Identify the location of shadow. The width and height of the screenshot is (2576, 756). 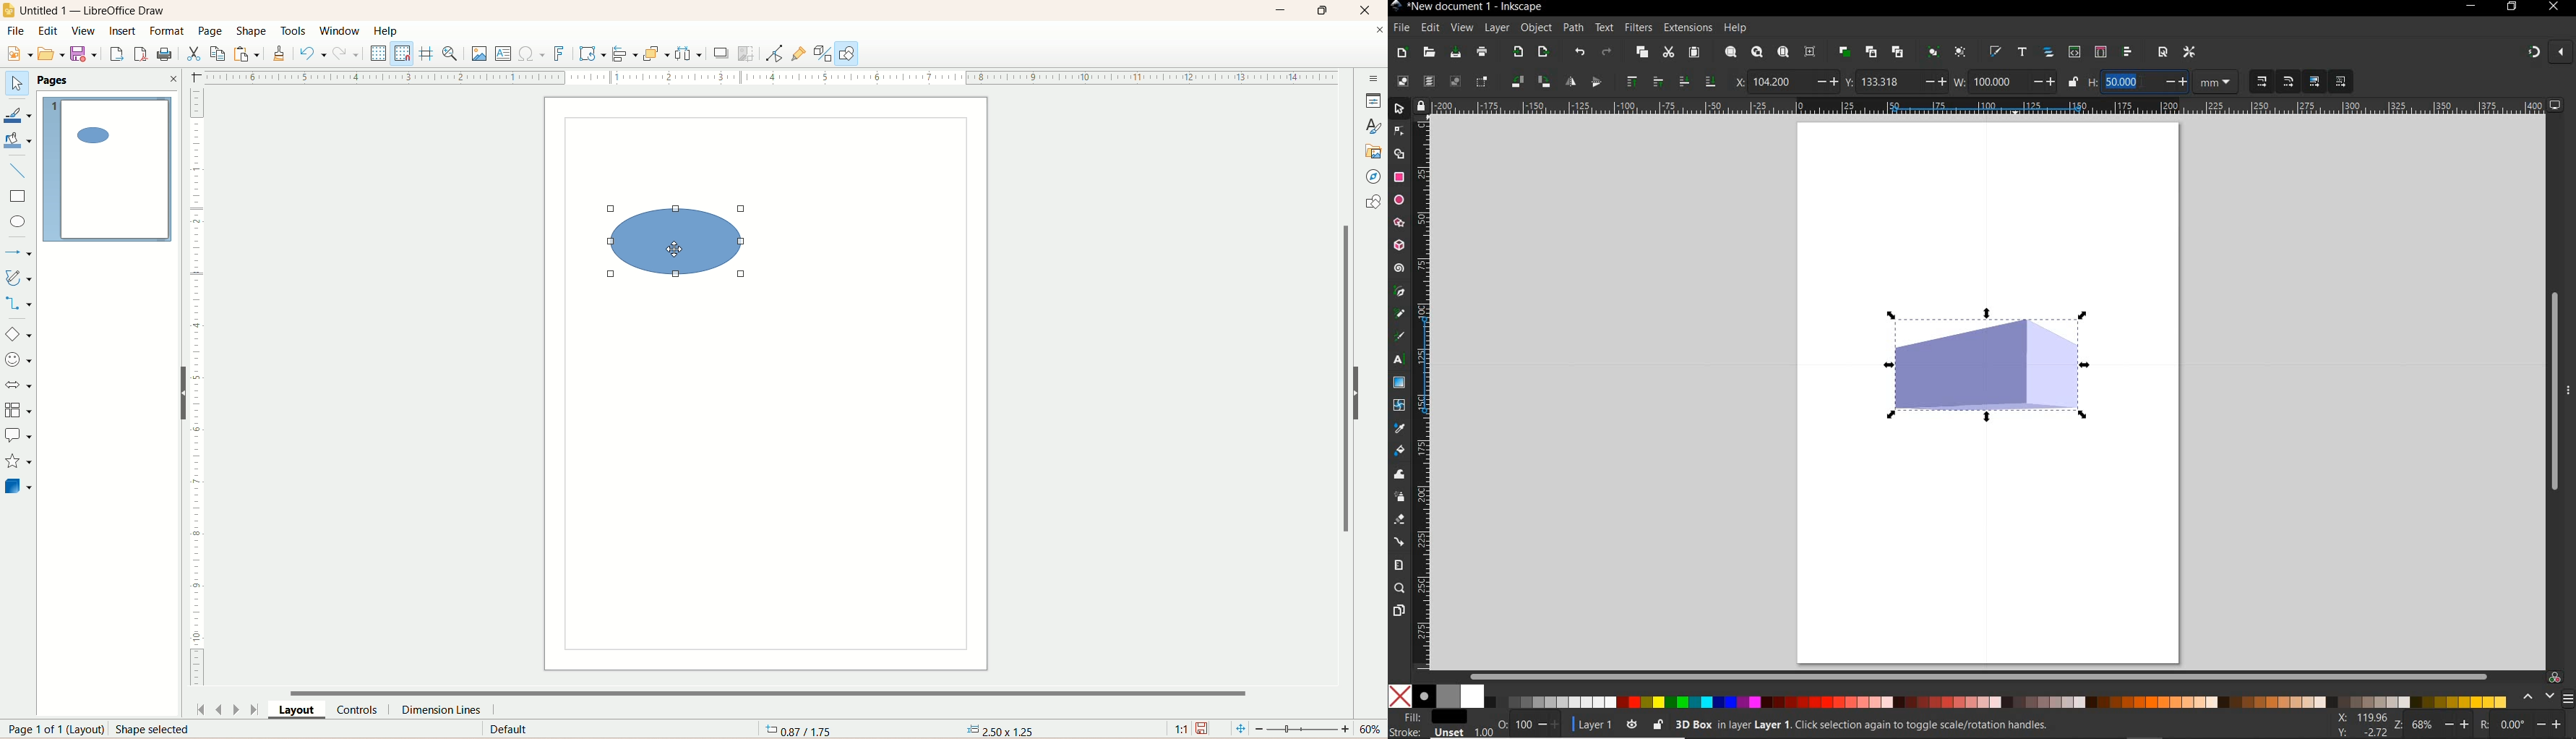
(719, 55).